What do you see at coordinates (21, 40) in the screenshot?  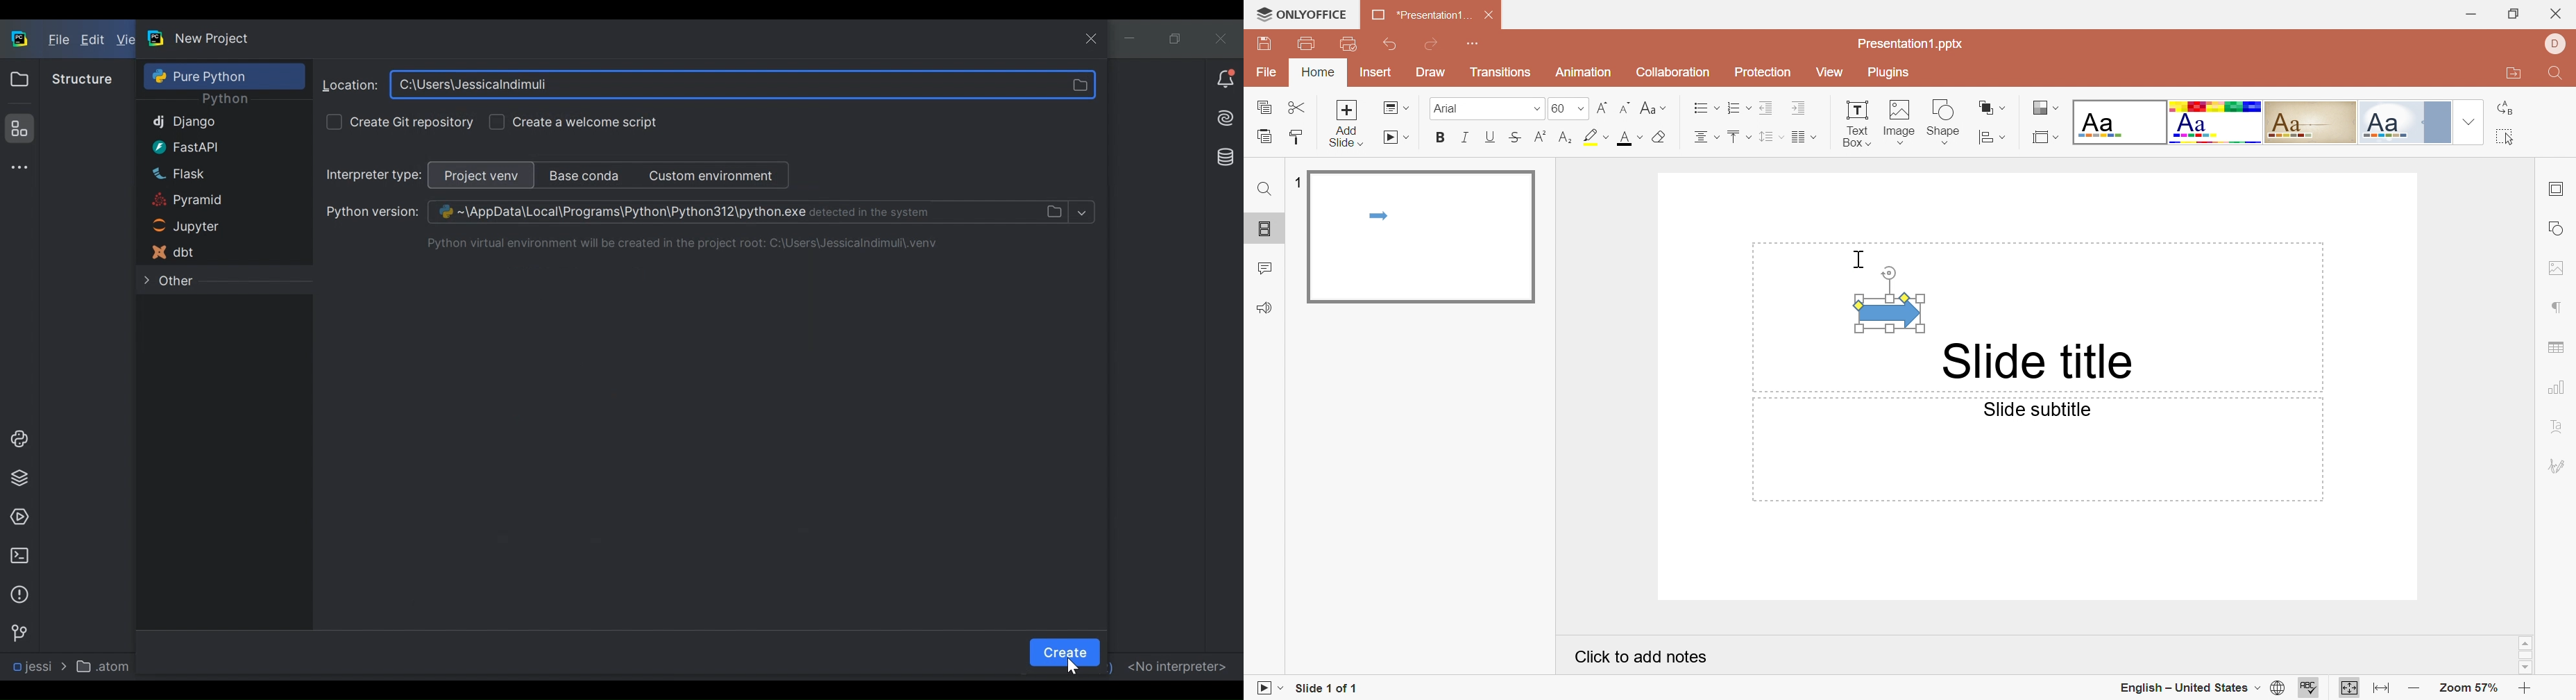 I see `PyCharm Desktop Icon` at bounding box center [21, 40].